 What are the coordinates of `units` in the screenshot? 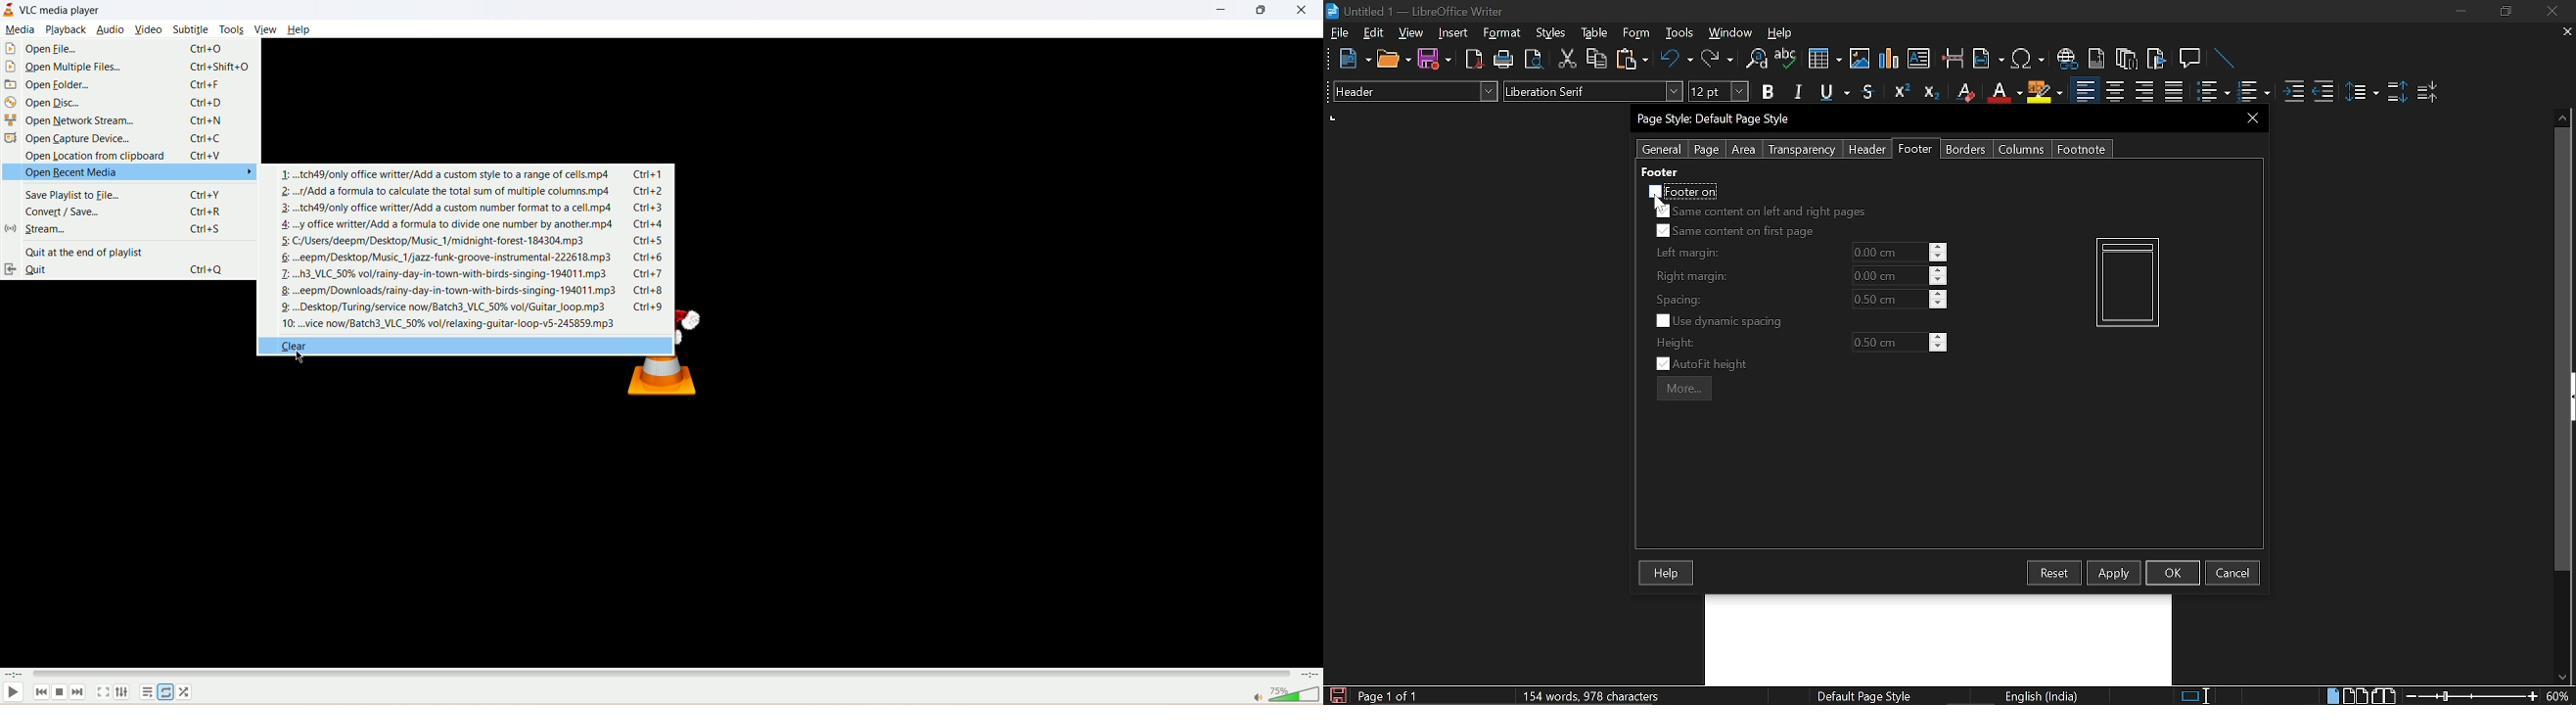 It's located at (1334, 118).